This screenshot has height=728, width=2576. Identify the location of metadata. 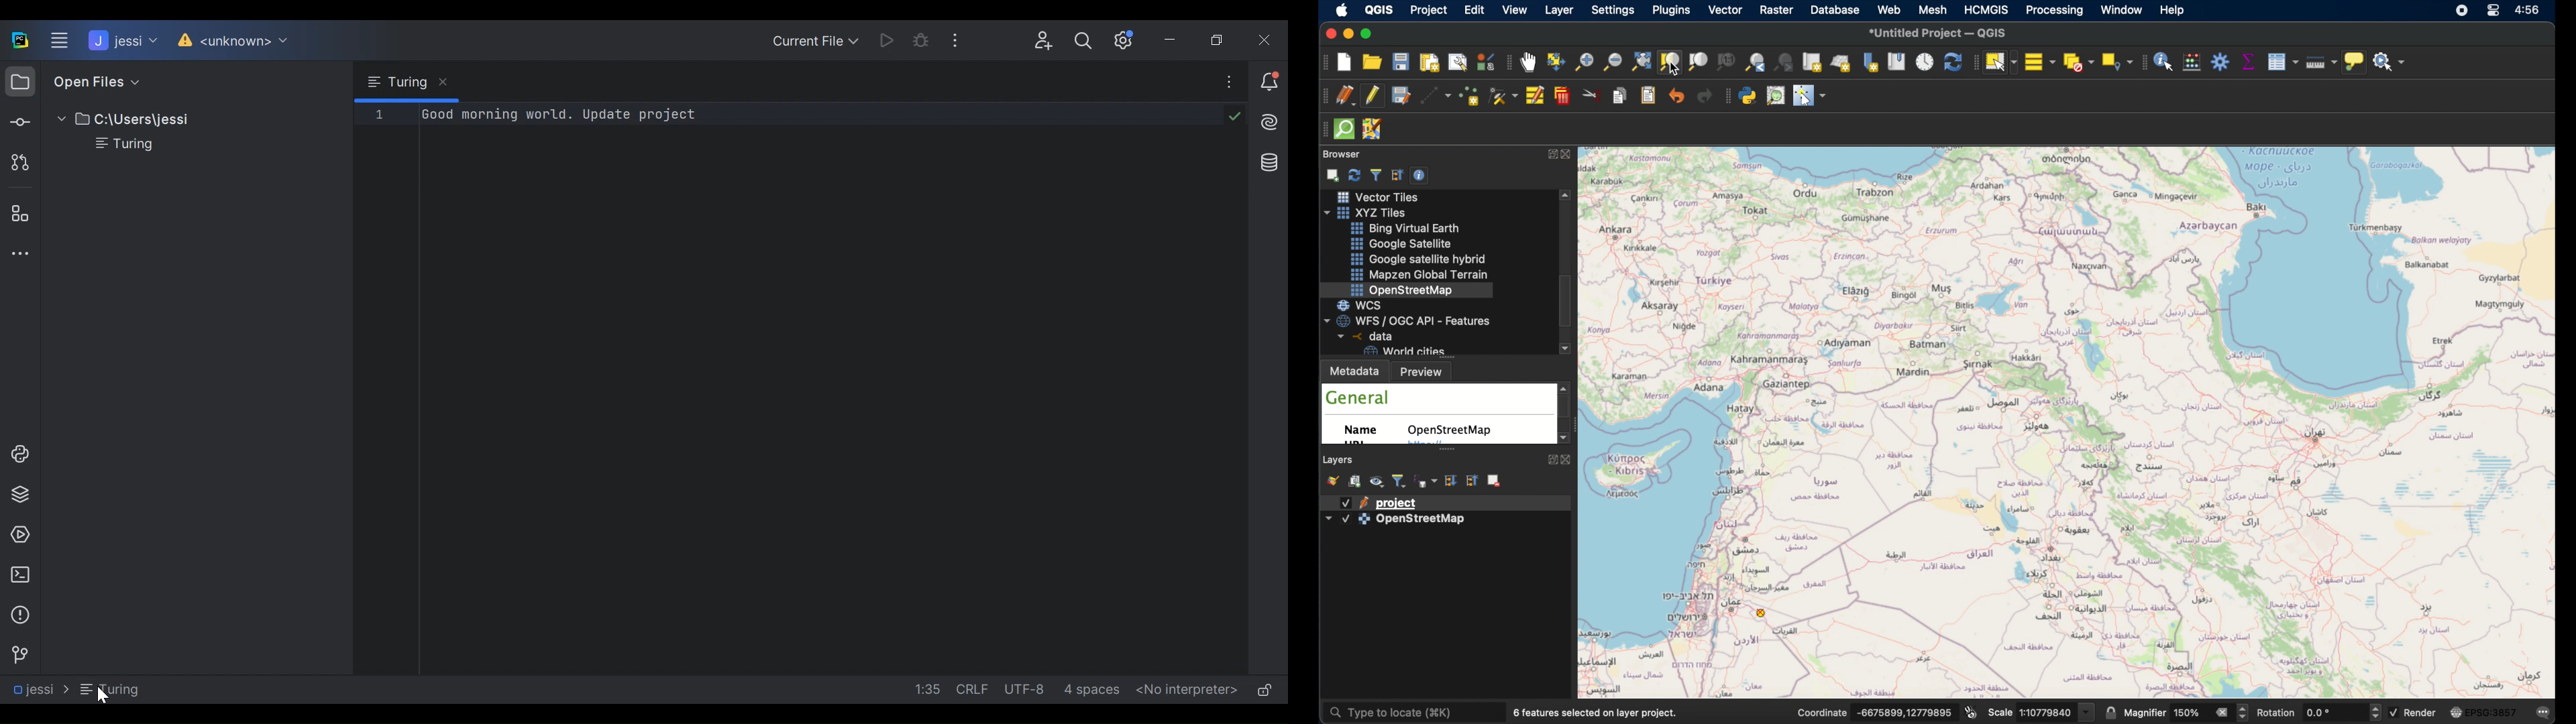
(1355, 370).